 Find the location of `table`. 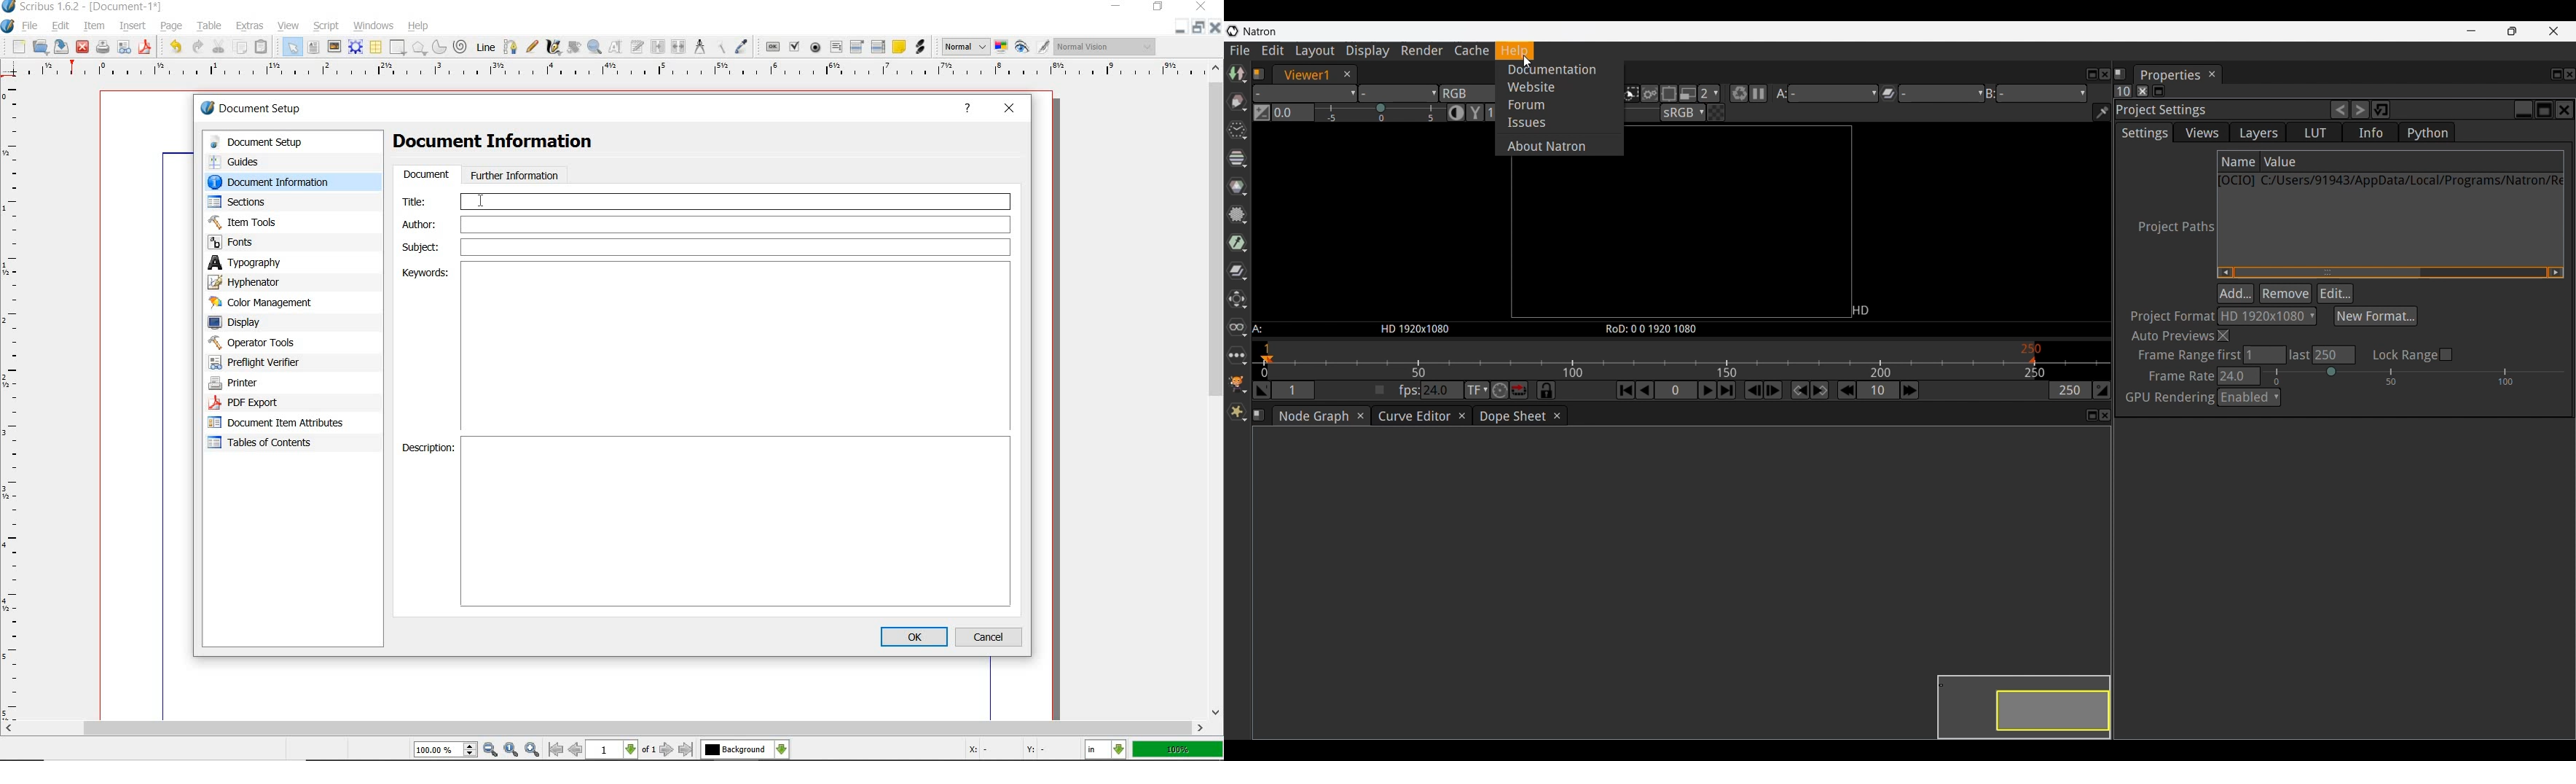

table is located at coordinates (375, 47).